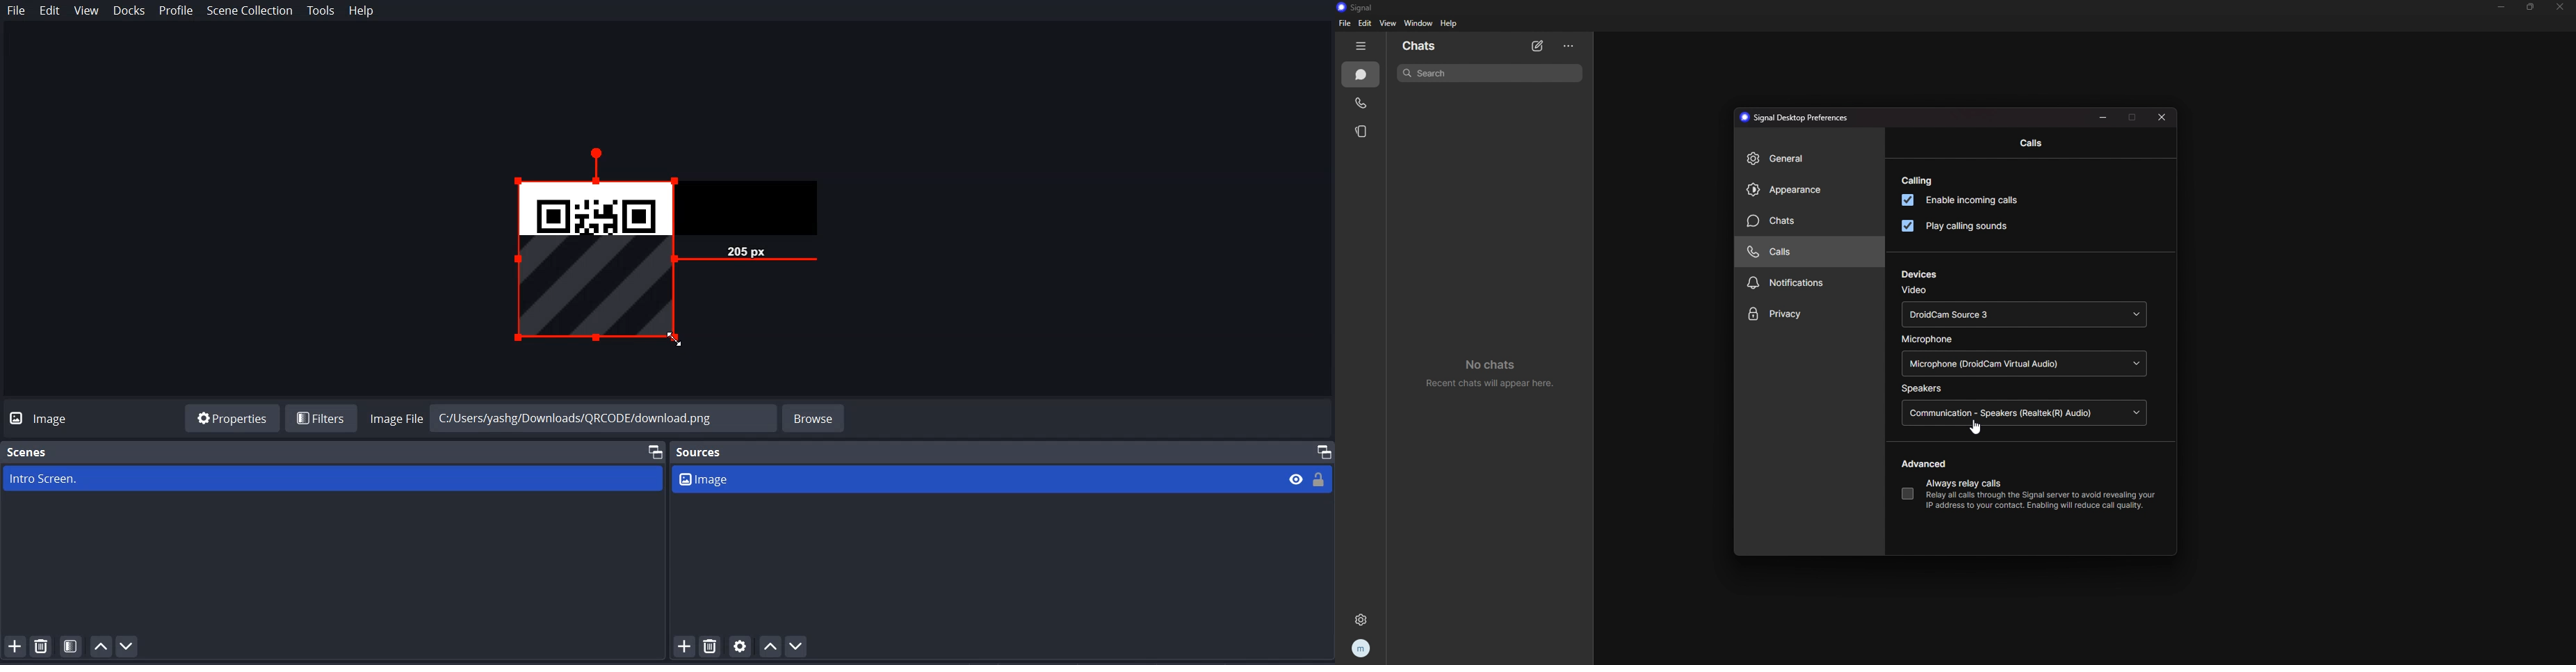 This screenshot has width=2576, height=672. Describe the element at coordinates (1324, 450) in the screenshot. I see `Maximize` at that location.